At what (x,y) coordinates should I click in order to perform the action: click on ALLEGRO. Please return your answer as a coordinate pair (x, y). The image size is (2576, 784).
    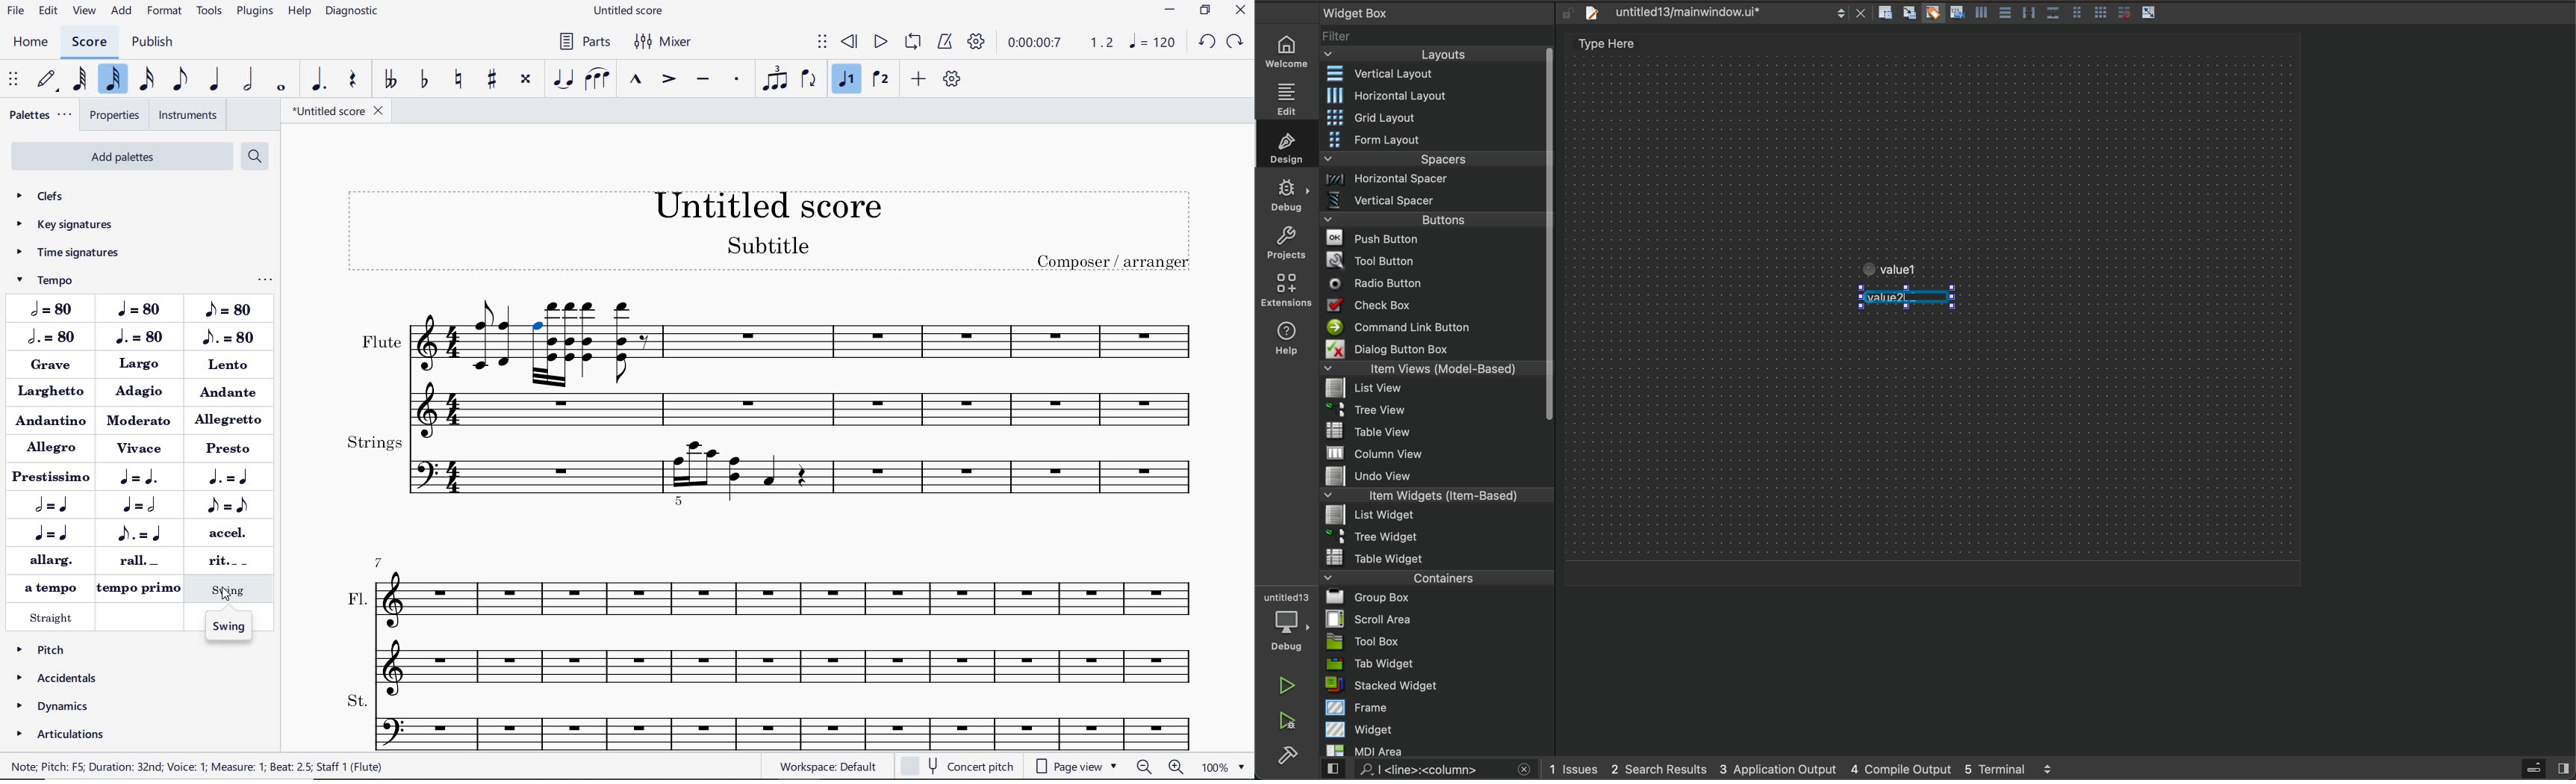
    Looking at the image, I should click on (55, 448).